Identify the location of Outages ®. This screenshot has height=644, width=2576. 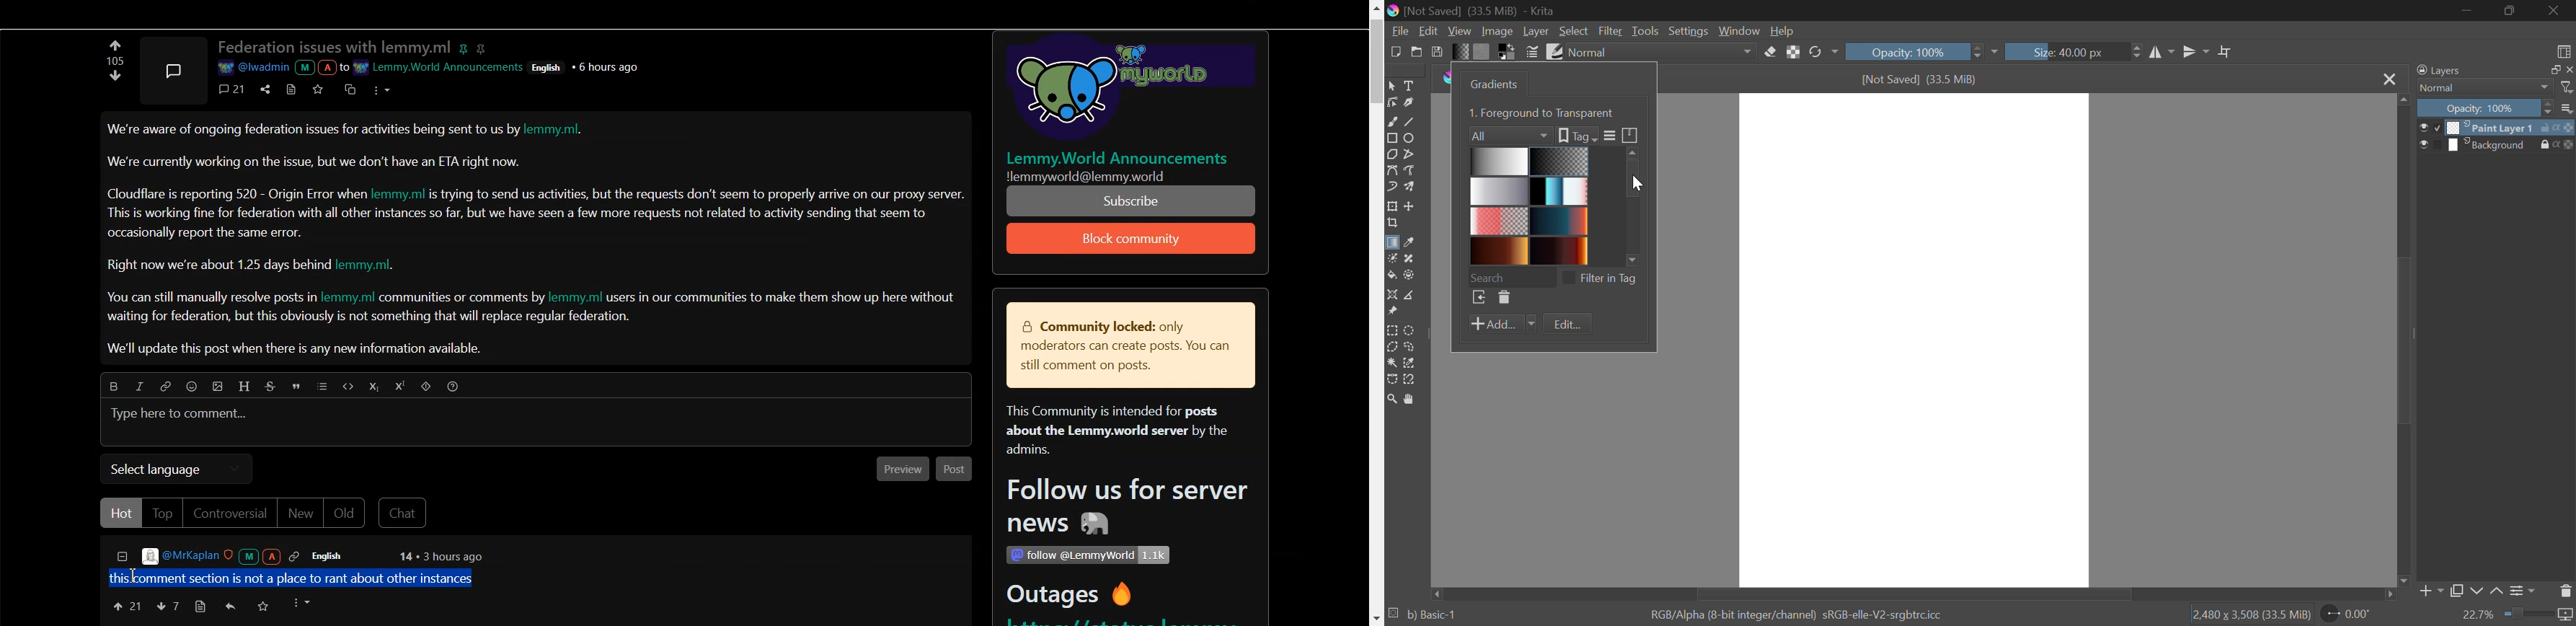
(1071, 596).